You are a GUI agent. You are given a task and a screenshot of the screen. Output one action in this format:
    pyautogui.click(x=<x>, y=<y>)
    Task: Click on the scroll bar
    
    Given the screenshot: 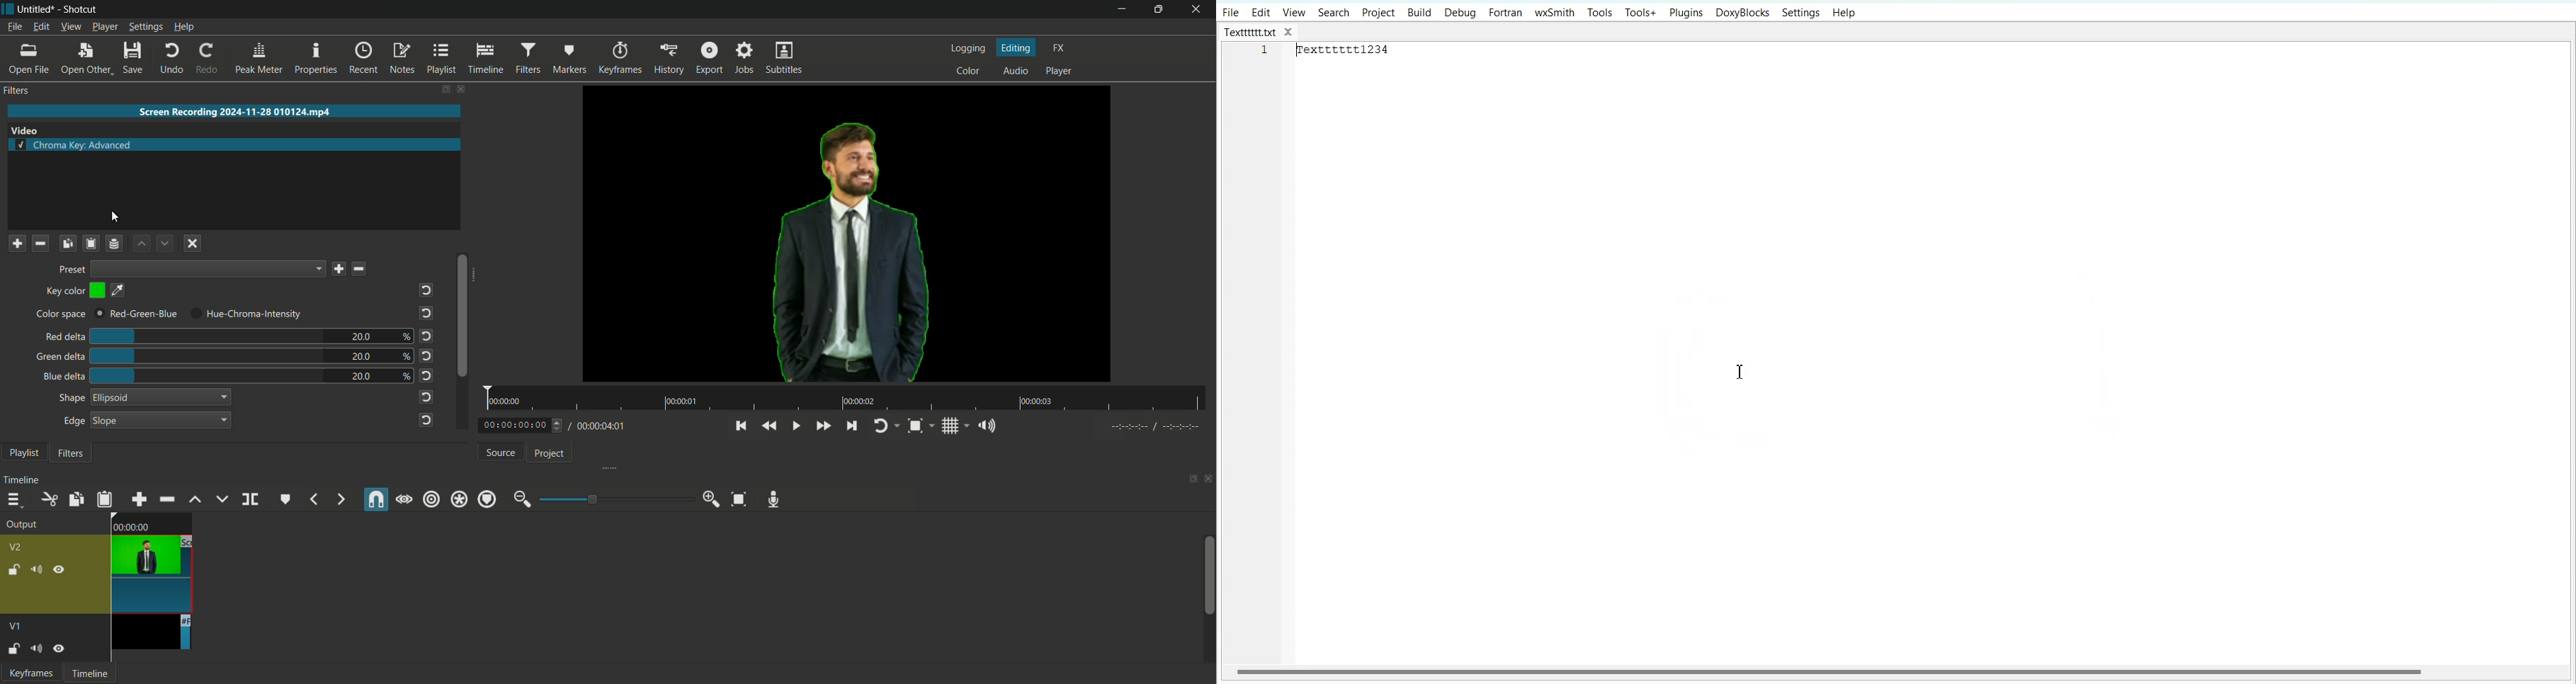 What is the action you would take?
    pyautogui.click(x=463, y=314)
    